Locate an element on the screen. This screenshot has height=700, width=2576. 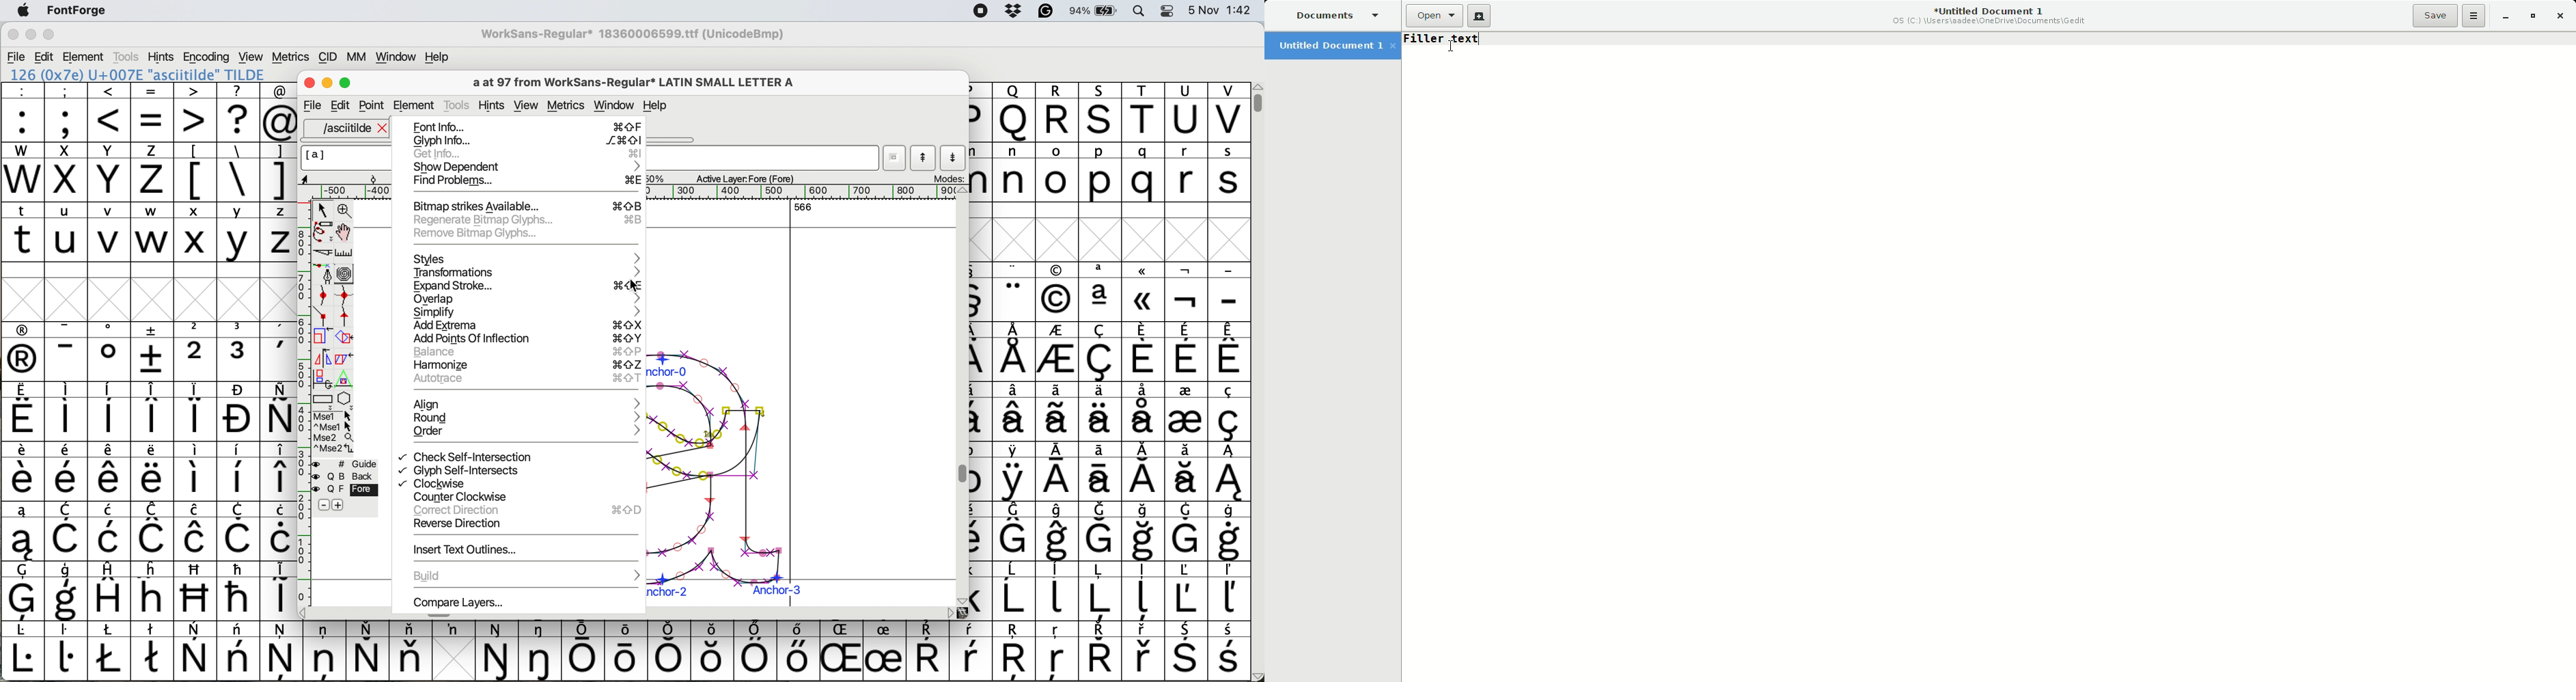
scroll button is located at coordinates (950, 612).